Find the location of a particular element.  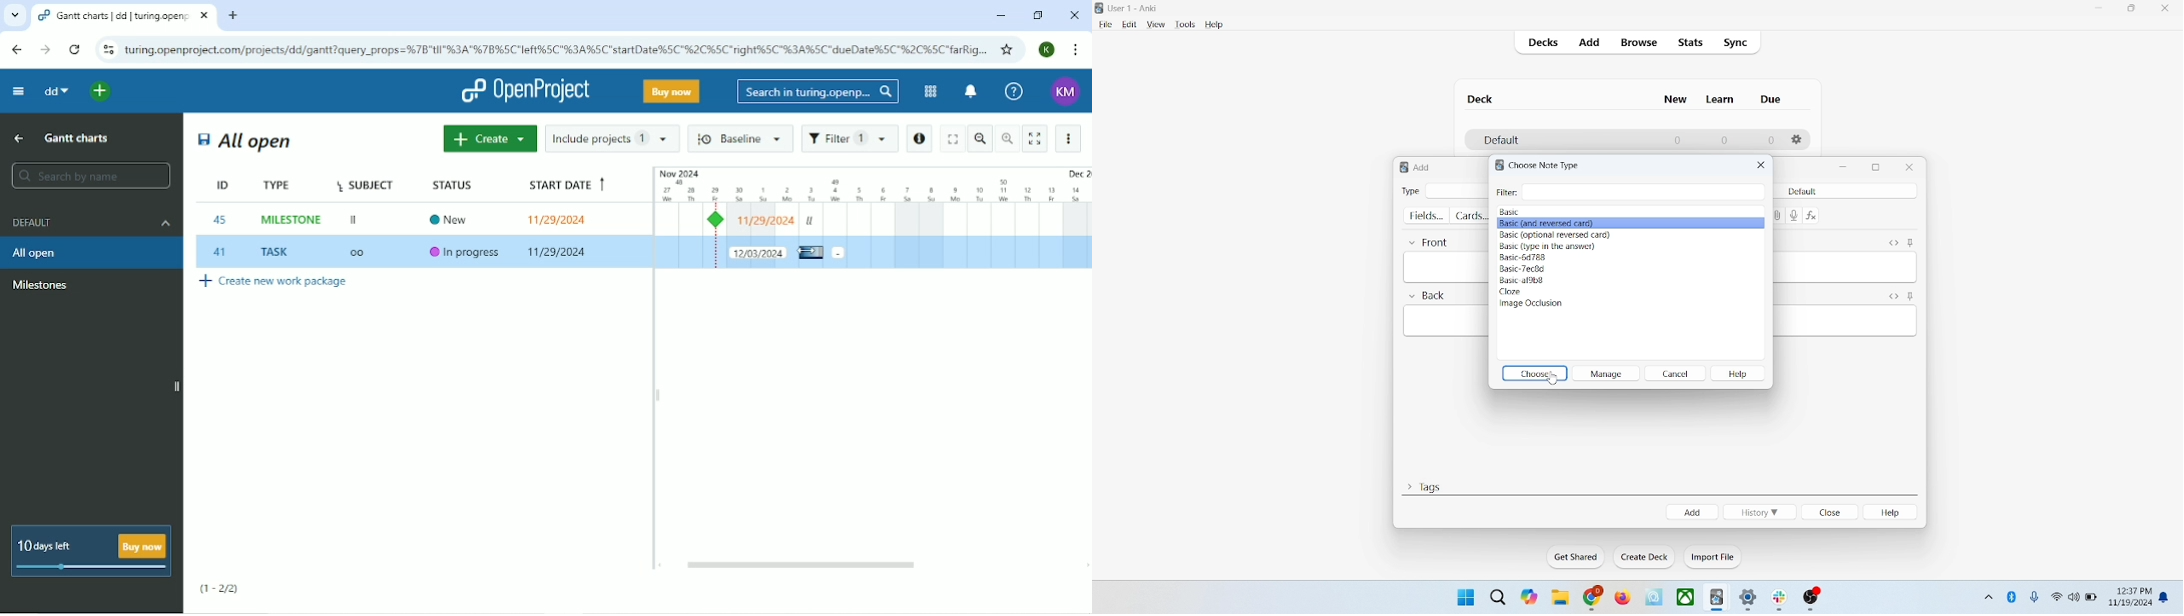

logo is located at coordinates (1402, 169).